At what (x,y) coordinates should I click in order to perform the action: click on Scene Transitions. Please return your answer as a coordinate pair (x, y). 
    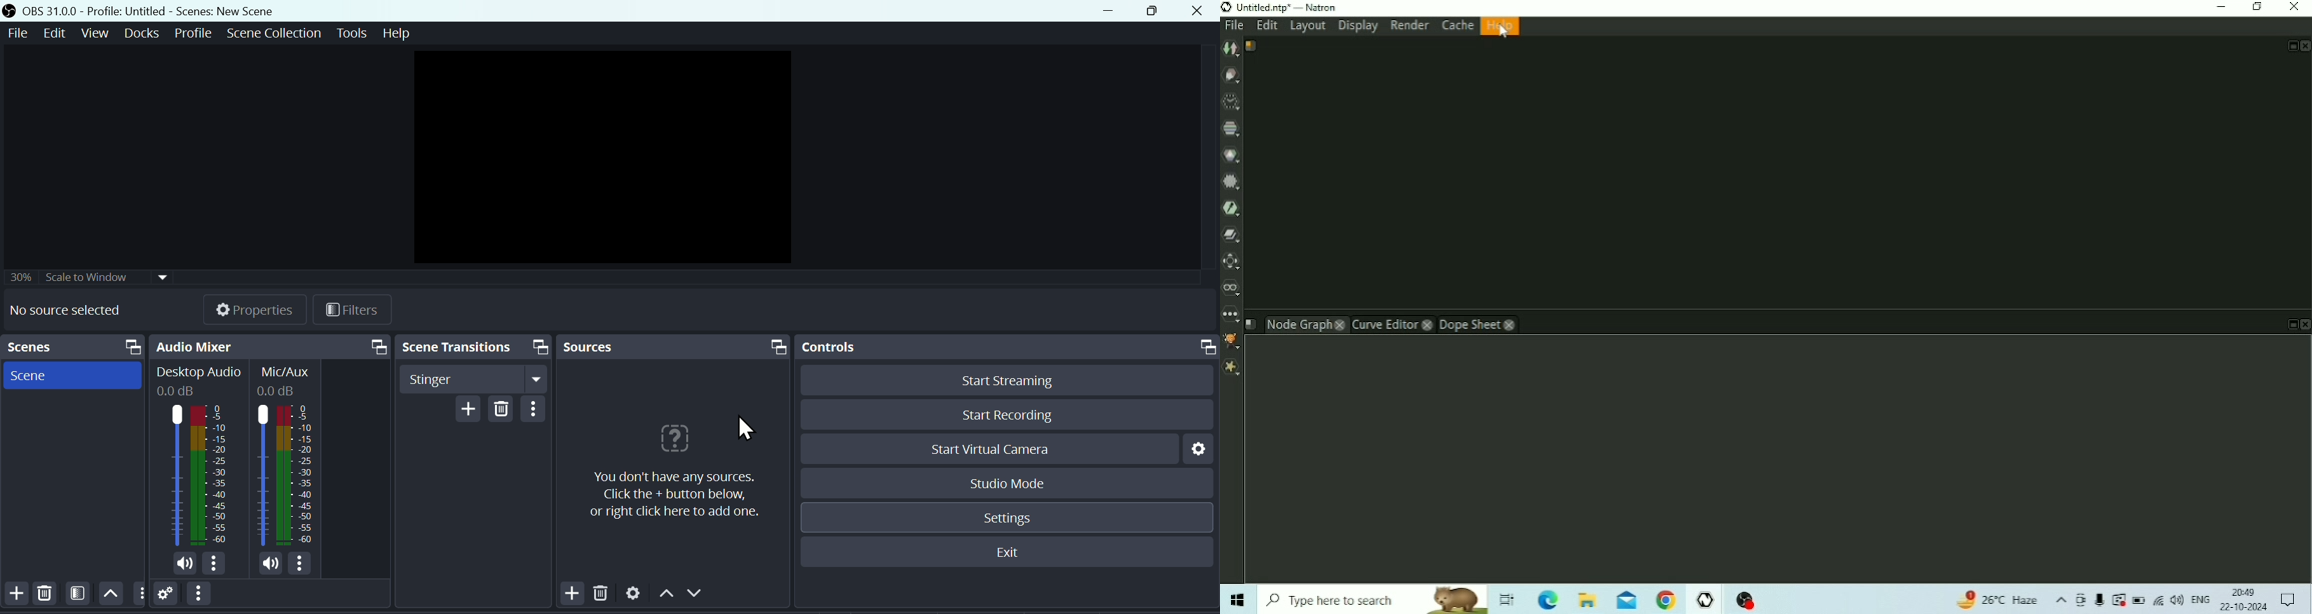
    Looking at the image, I should click on (454, 346).